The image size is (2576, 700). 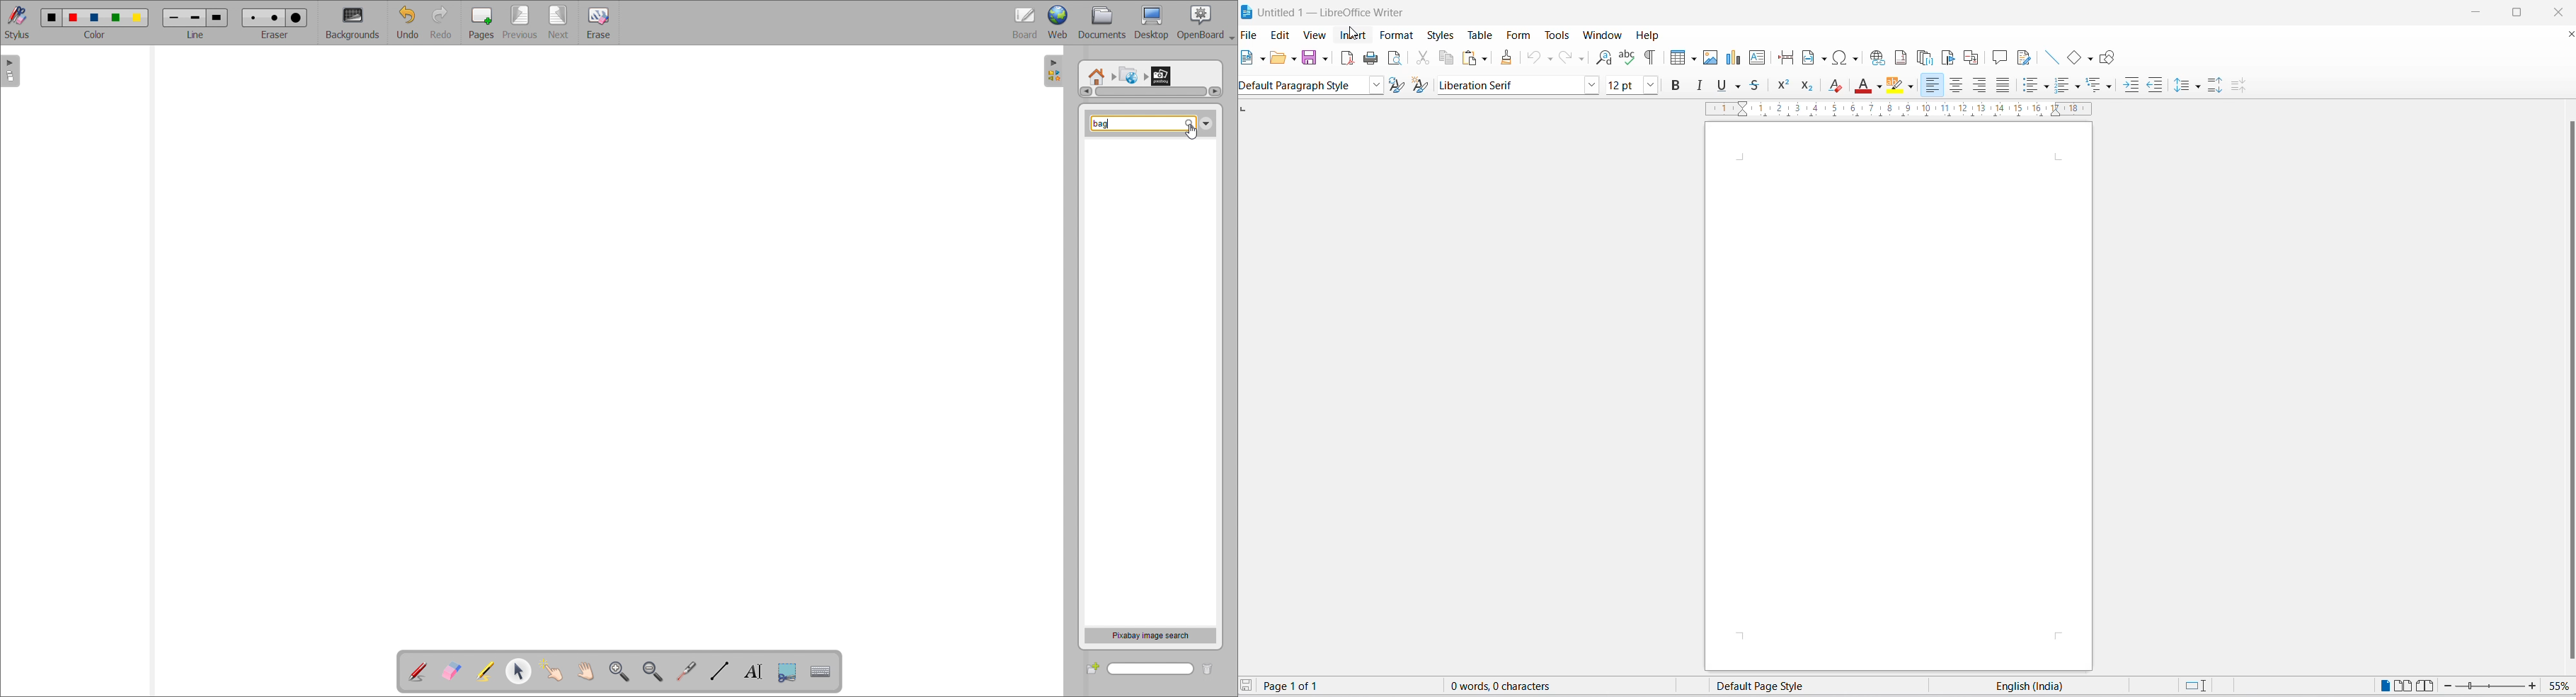 What do you see at coordinates (1756, 85) in the screenshot?
I see `strike through` at bounding box center [1756, 85].